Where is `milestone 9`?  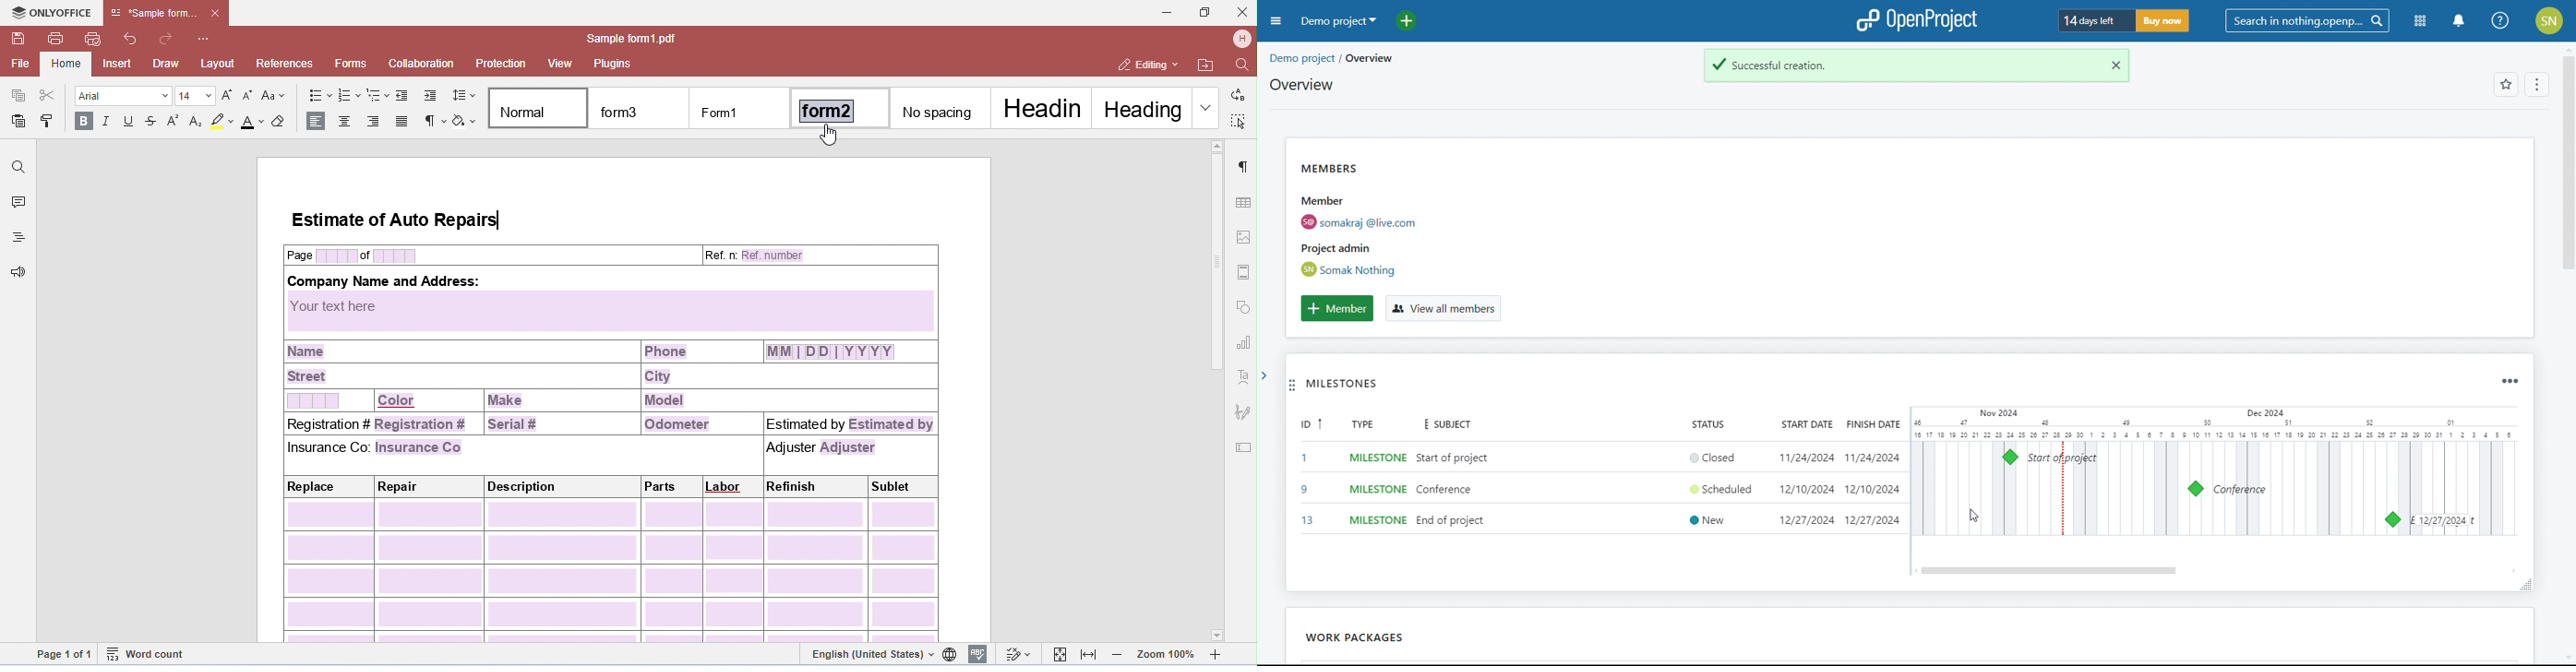
milestone 9 is located at coordinates (2196, 489).